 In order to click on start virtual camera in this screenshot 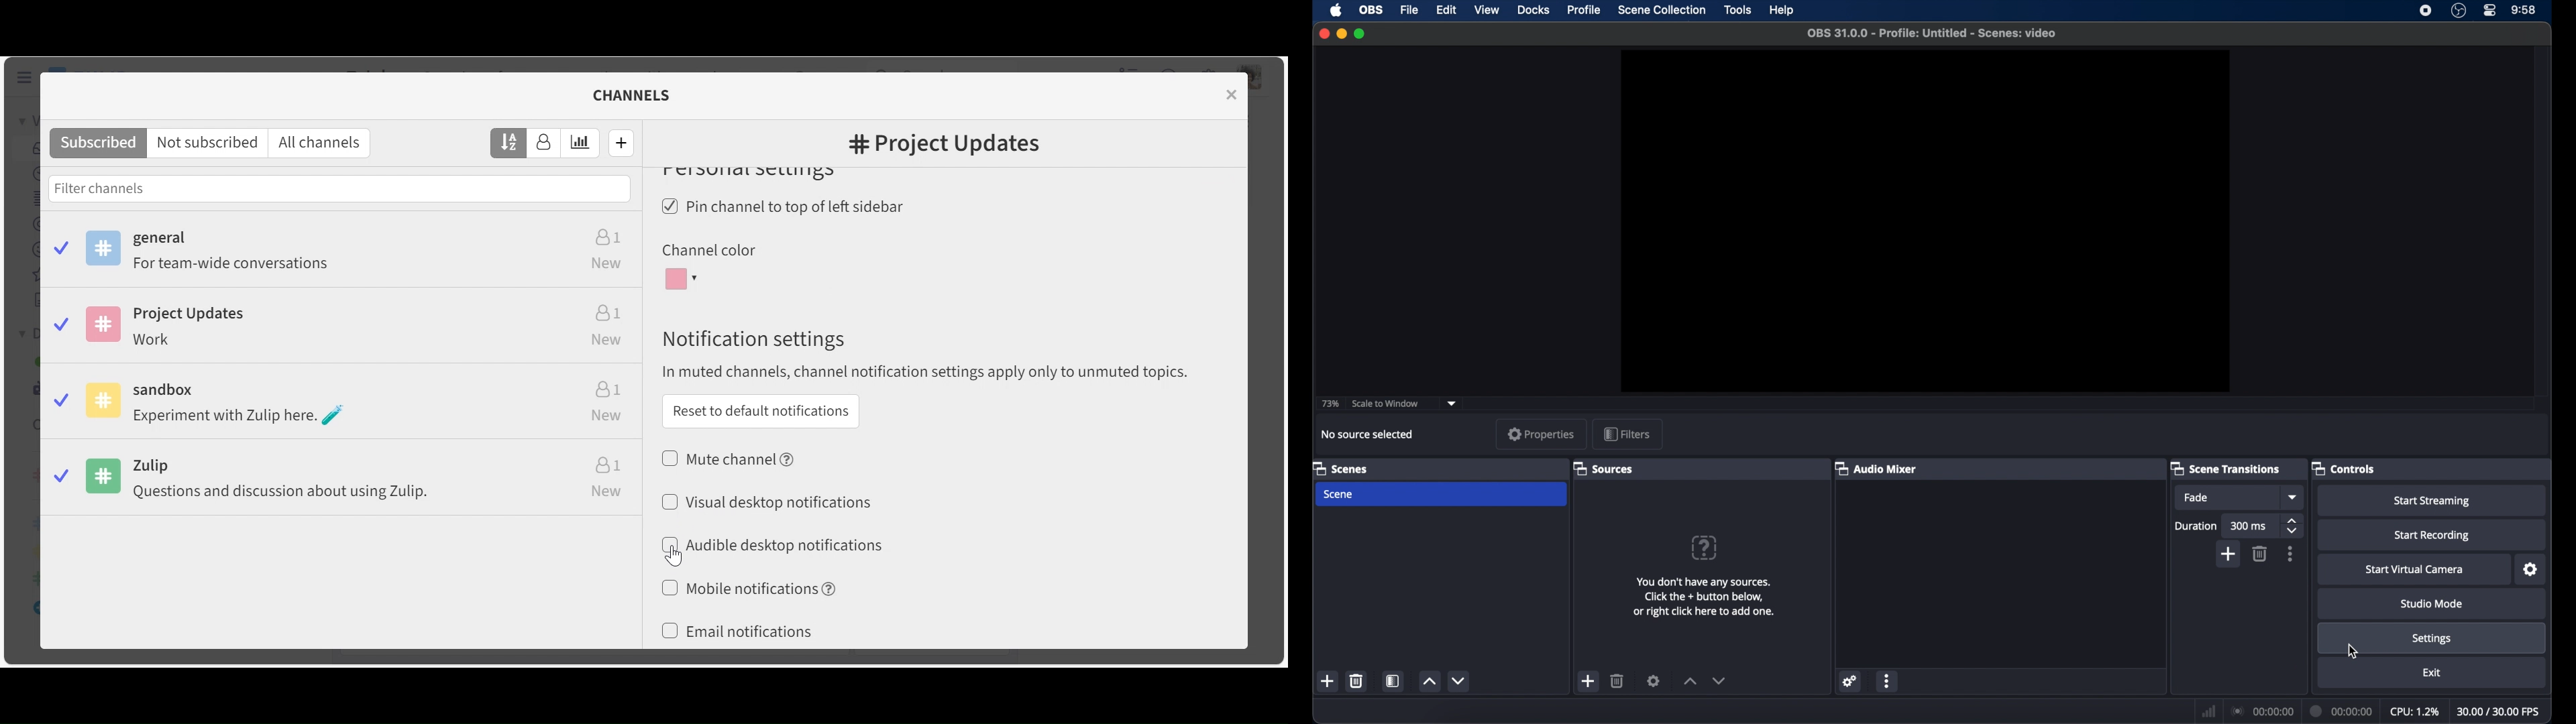, I will do `click(2415, 570)`.